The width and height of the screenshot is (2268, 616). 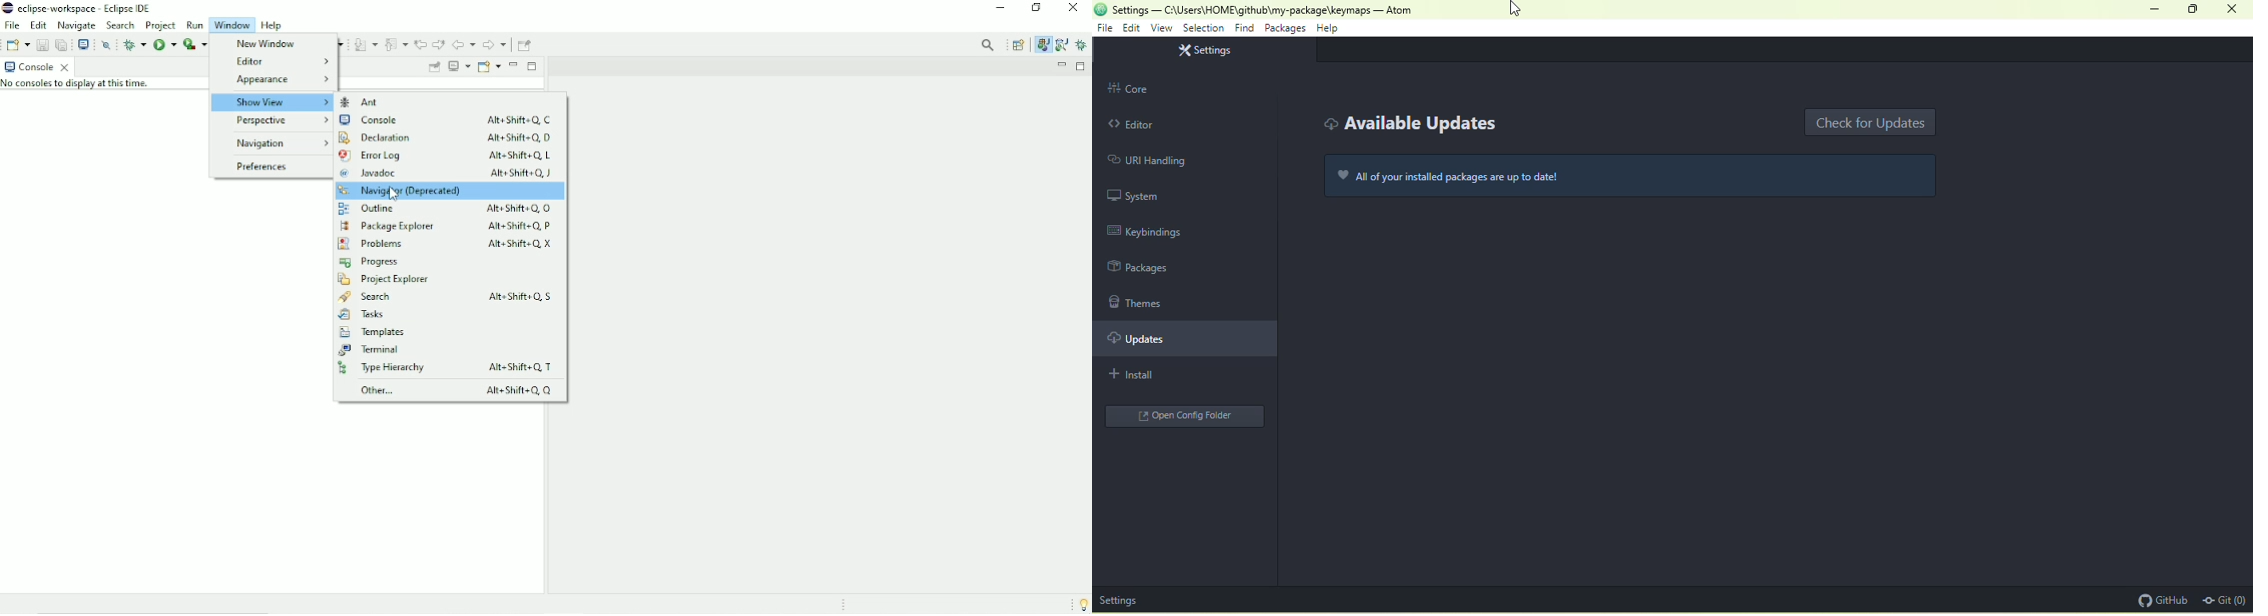 I want to click on Perspective, so click(x=270, y=123).